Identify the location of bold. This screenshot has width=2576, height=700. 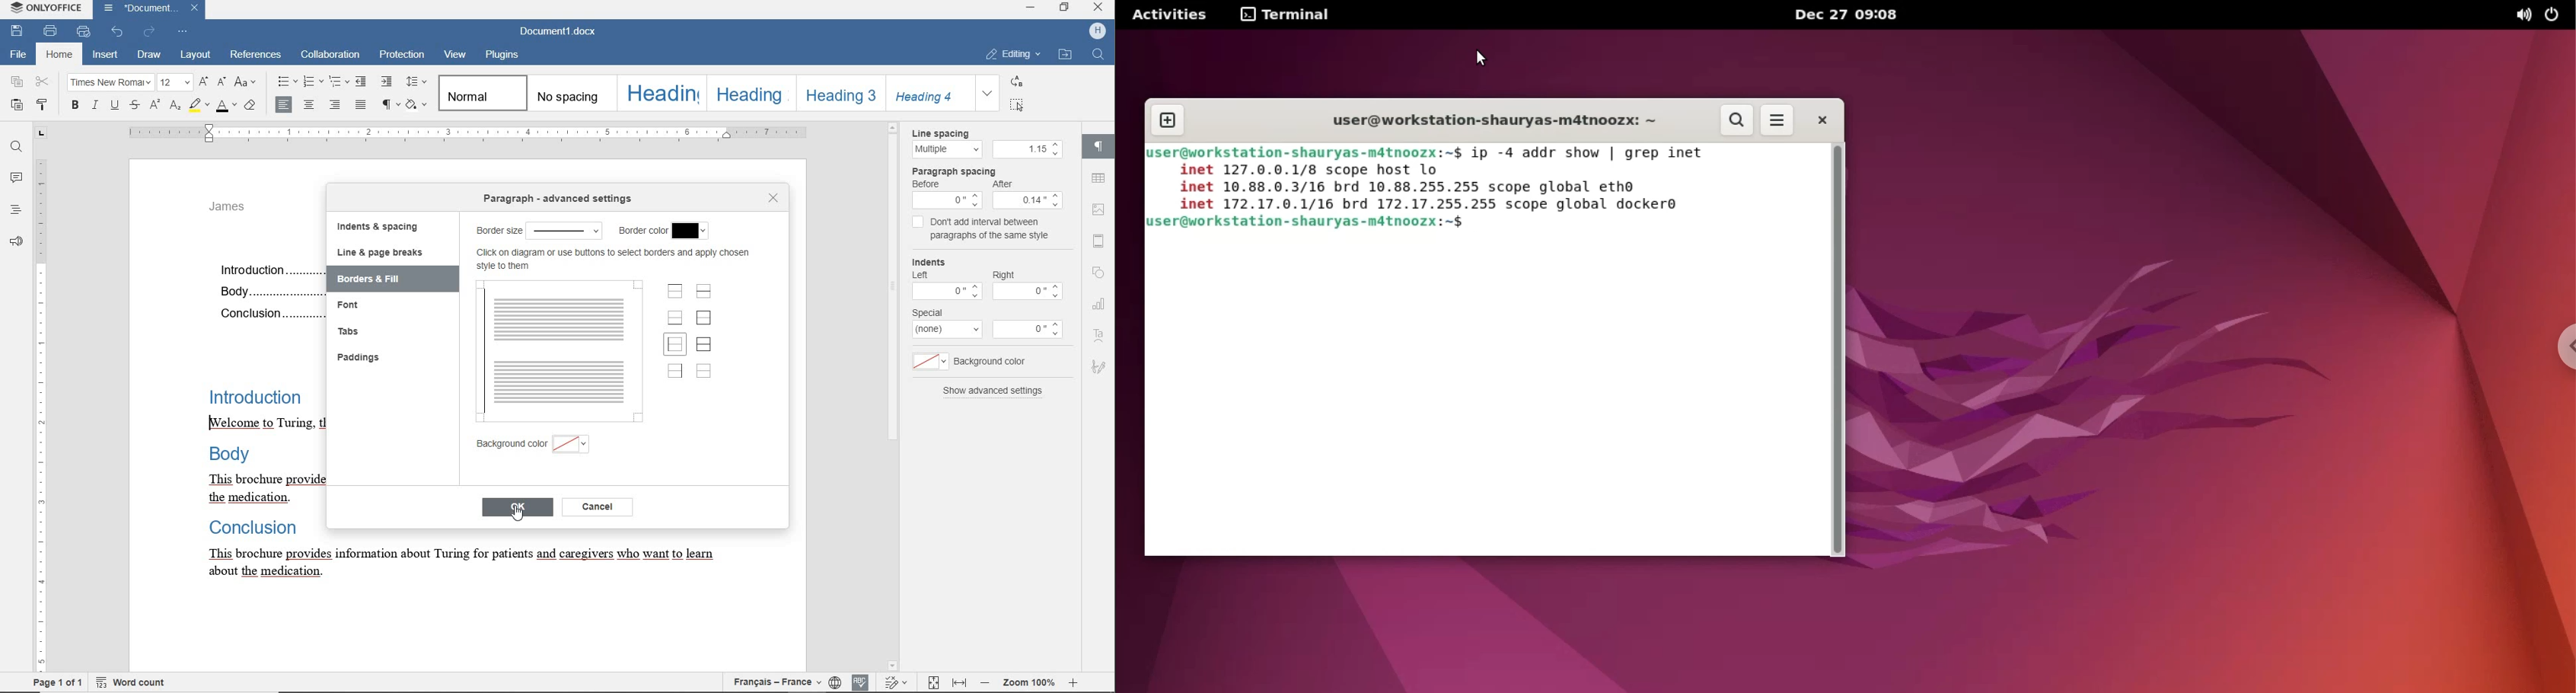
(76, 106).